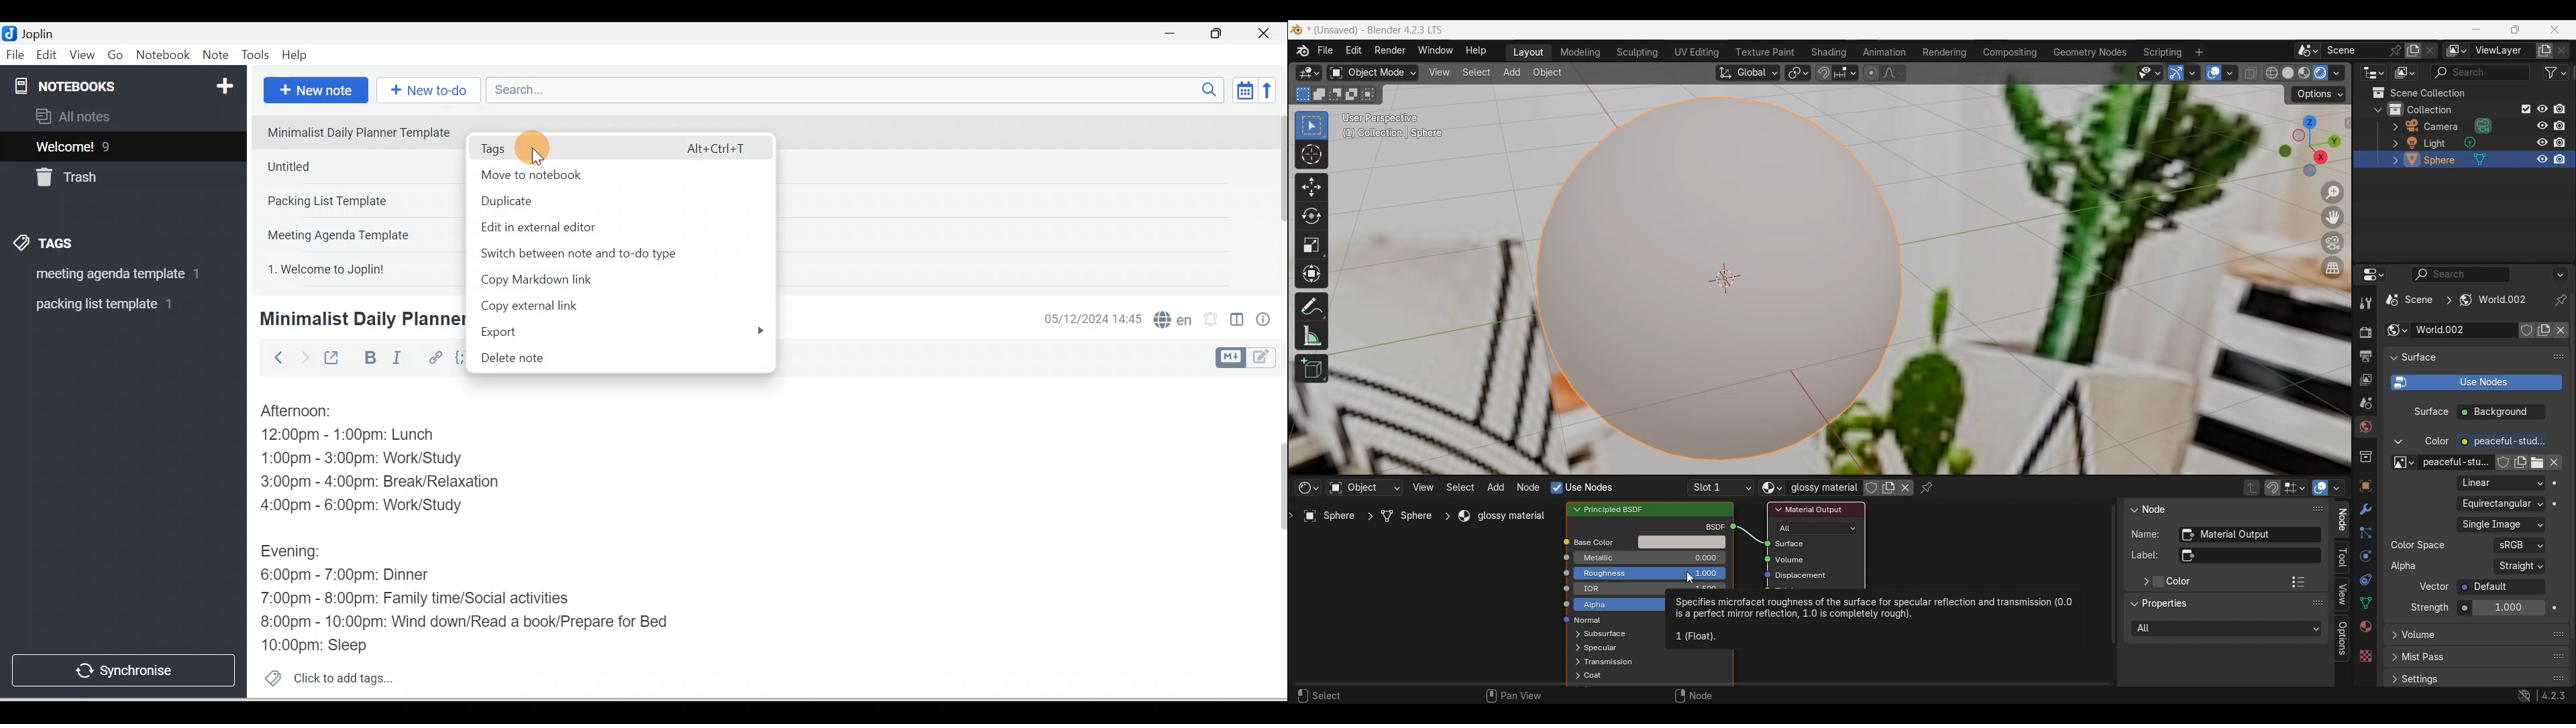  Describe the element at coordinates (126, 83) in the screenshot. I see `Notebooks` at that location.